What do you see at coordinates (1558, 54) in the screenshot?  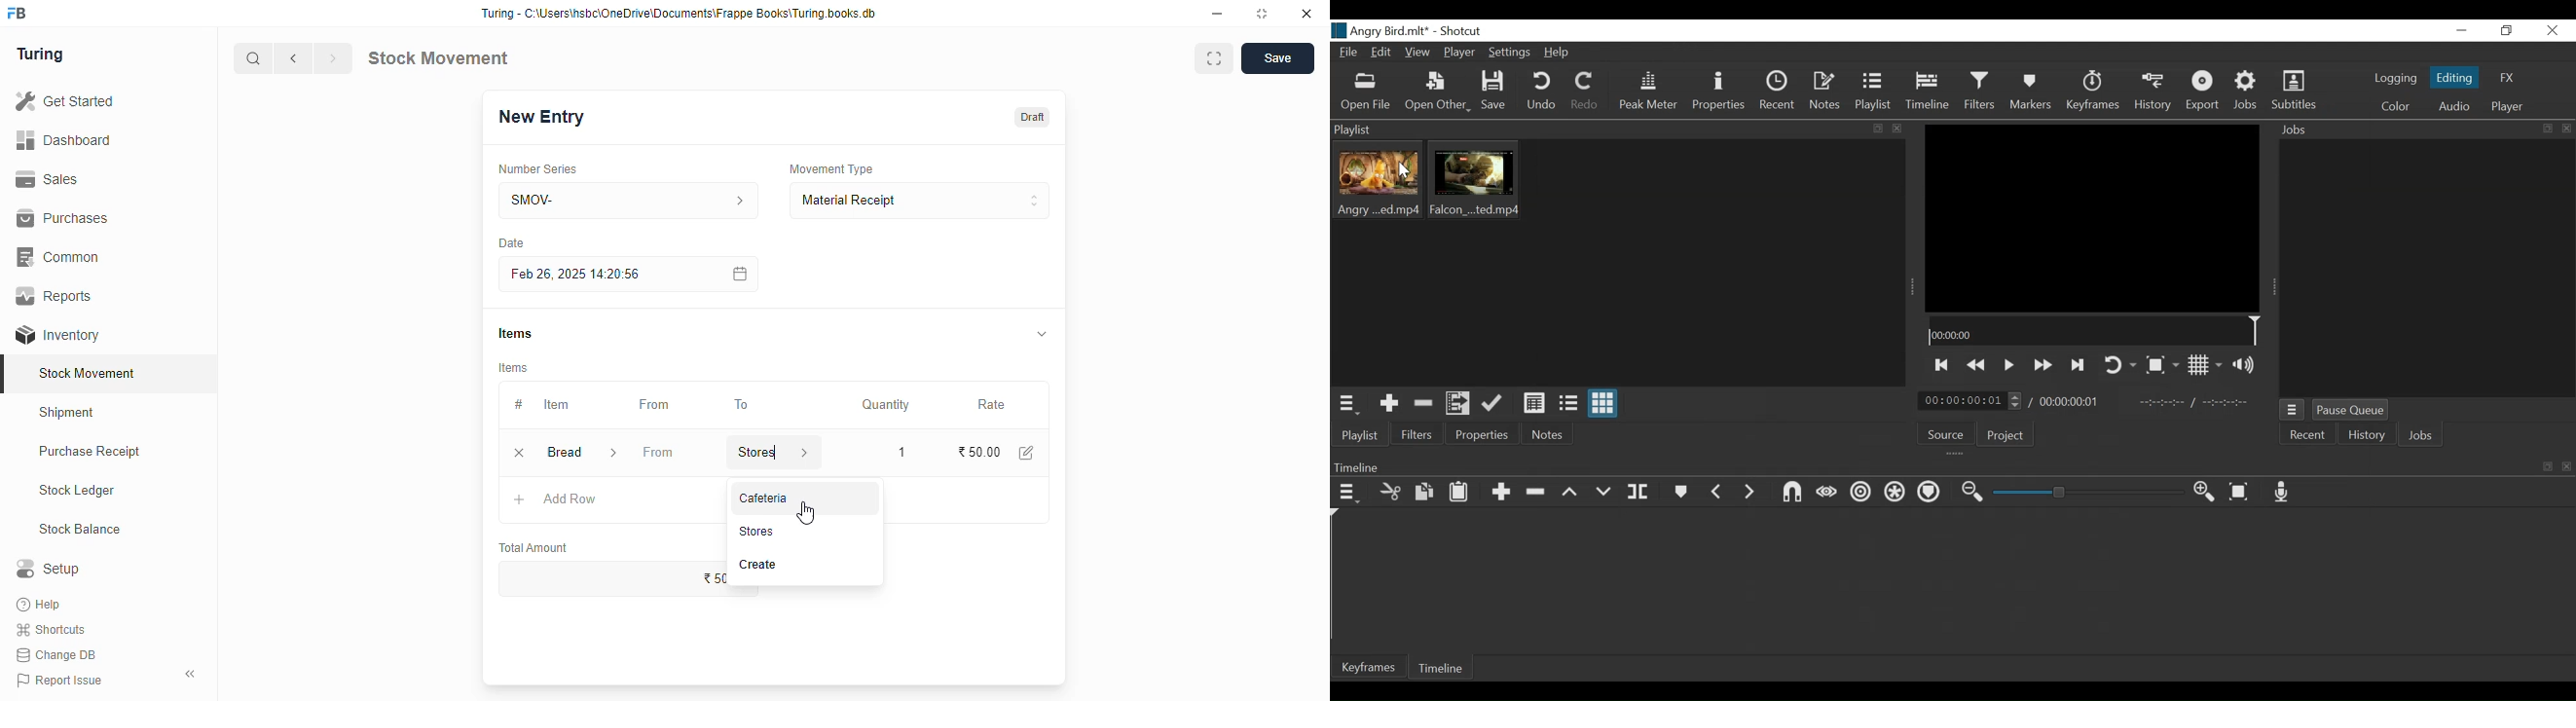 I see `Help` at bounding box center [1558, 54].